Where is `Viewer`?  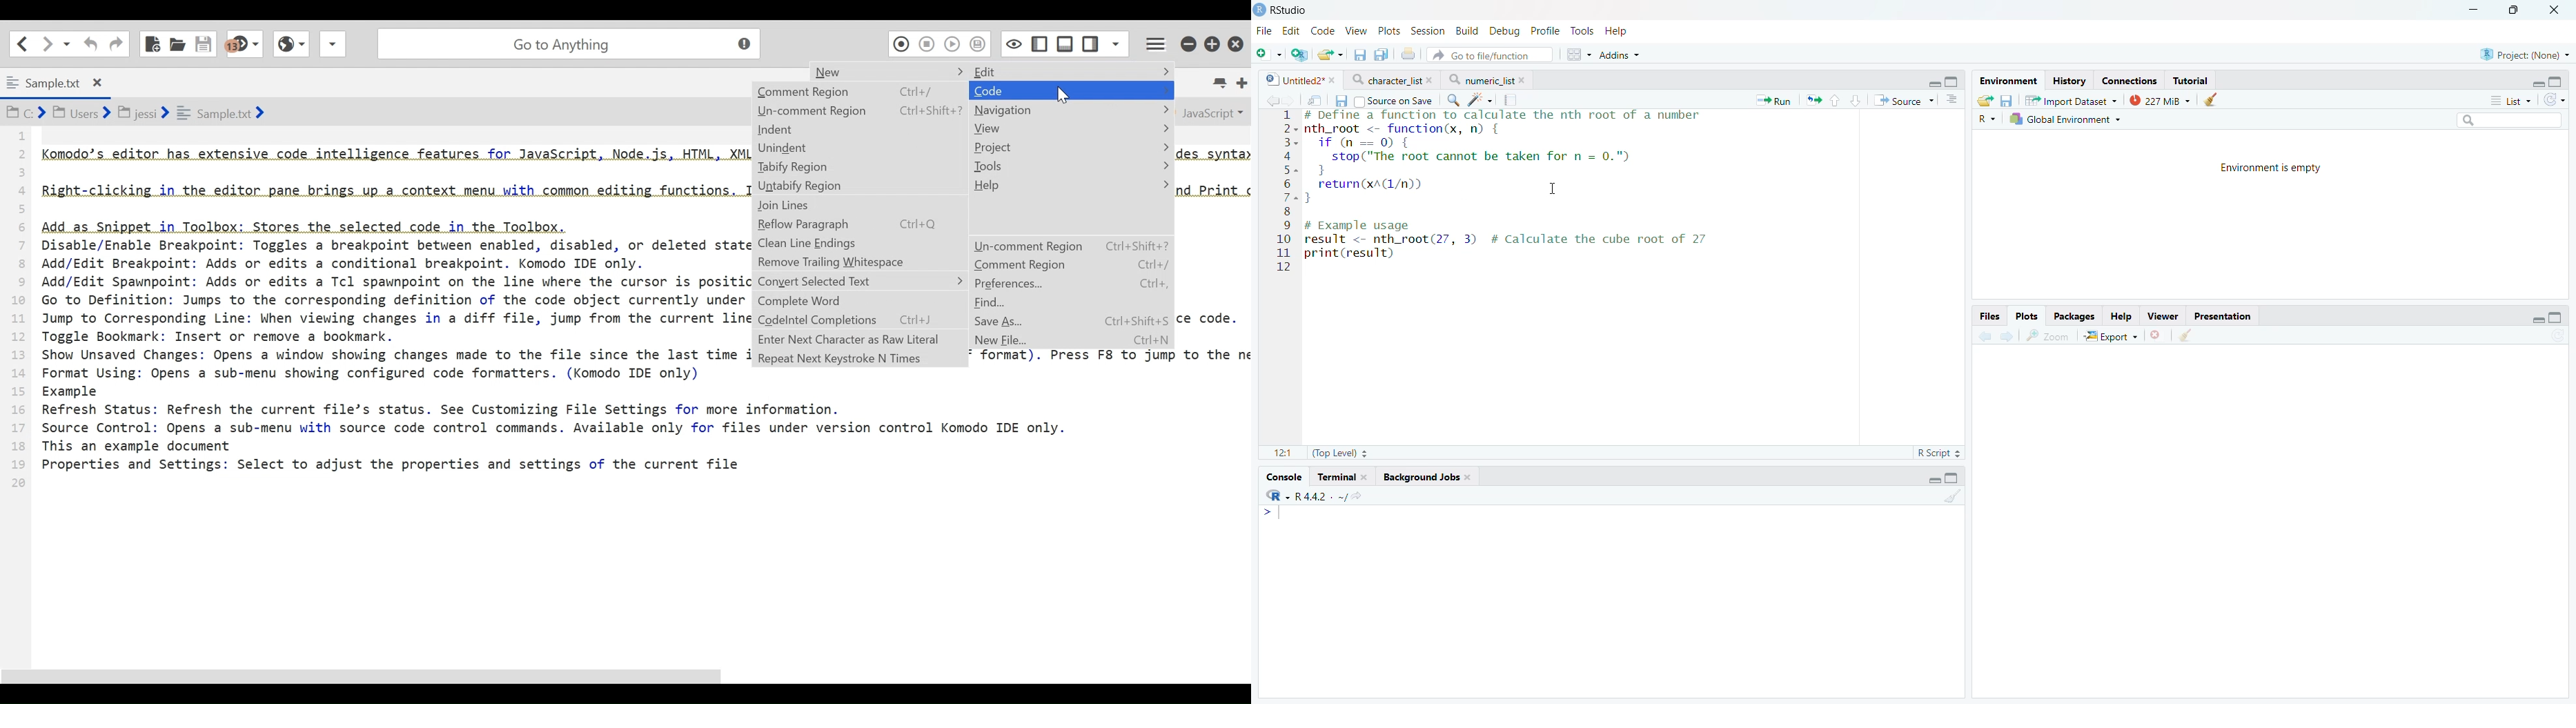 Viewer is located at coordinates (2163, 315).